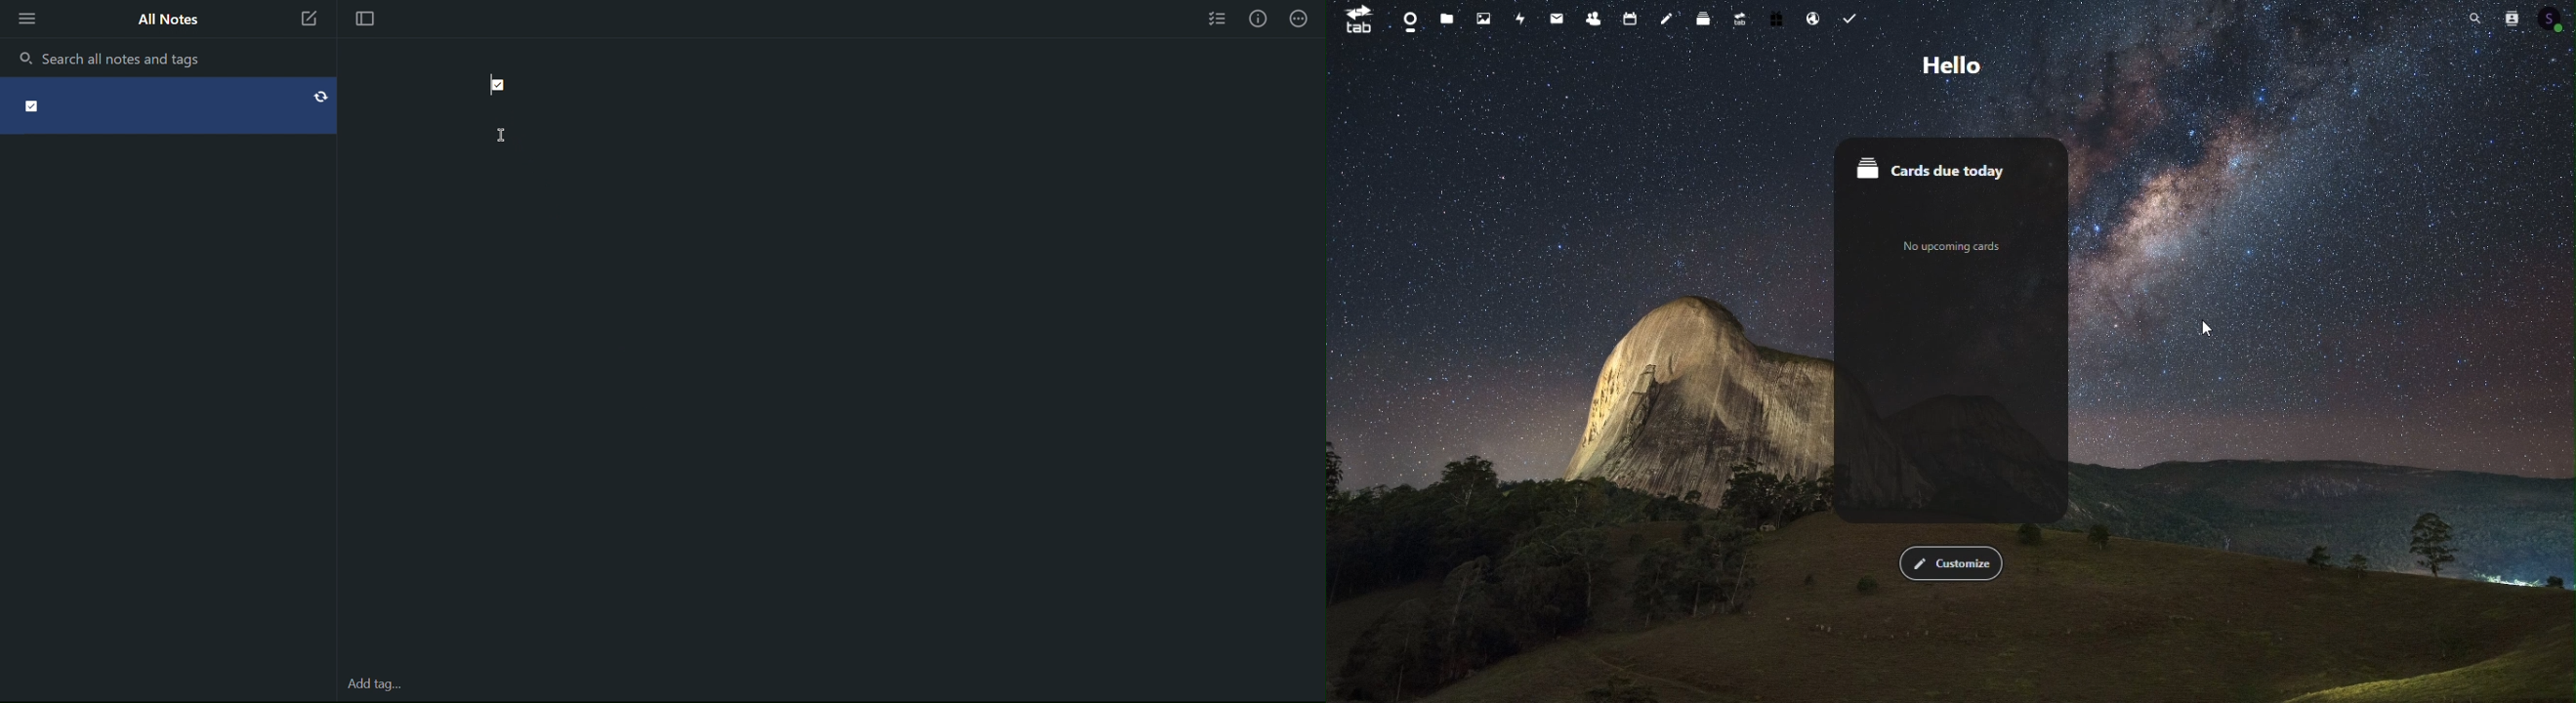 This screenshot has height=728, width=2576. What do you see at coordinates (2514, 20) in the screenshot?
I see `Contacts` at bounding box center [2514, 20].